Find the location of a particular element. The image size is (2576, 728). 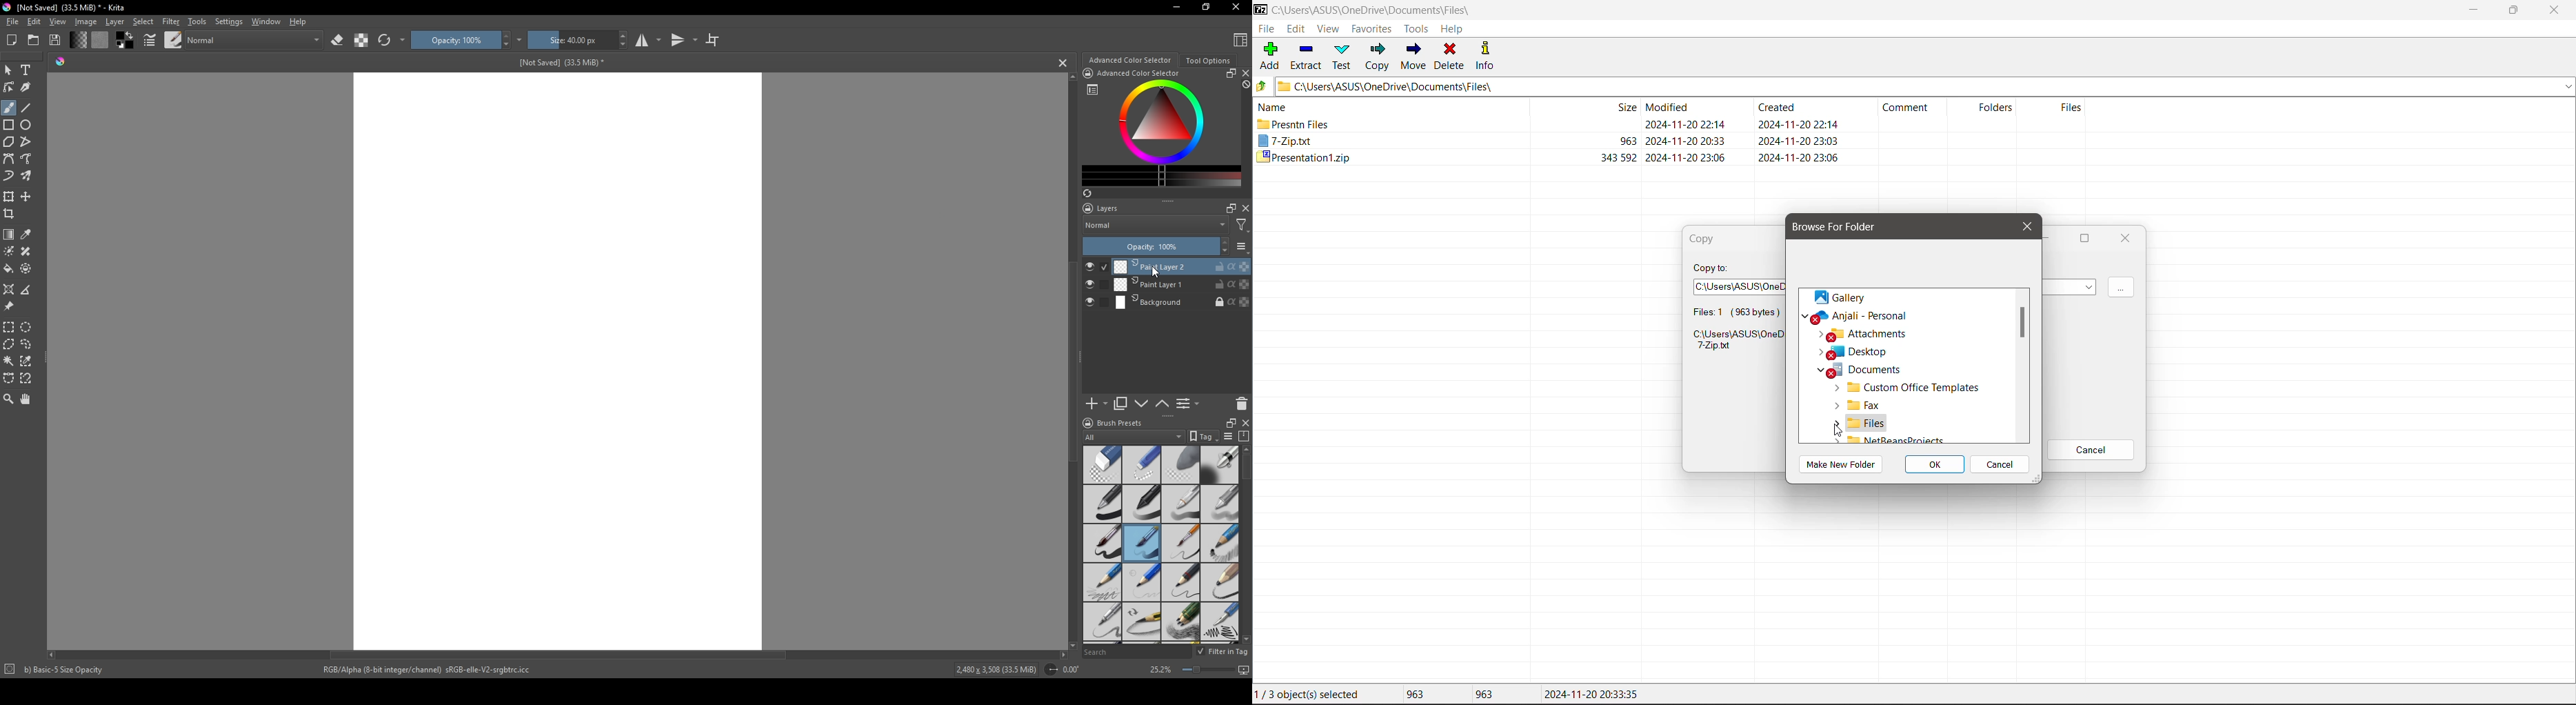

Layers is located at coordinates (1105, 208).